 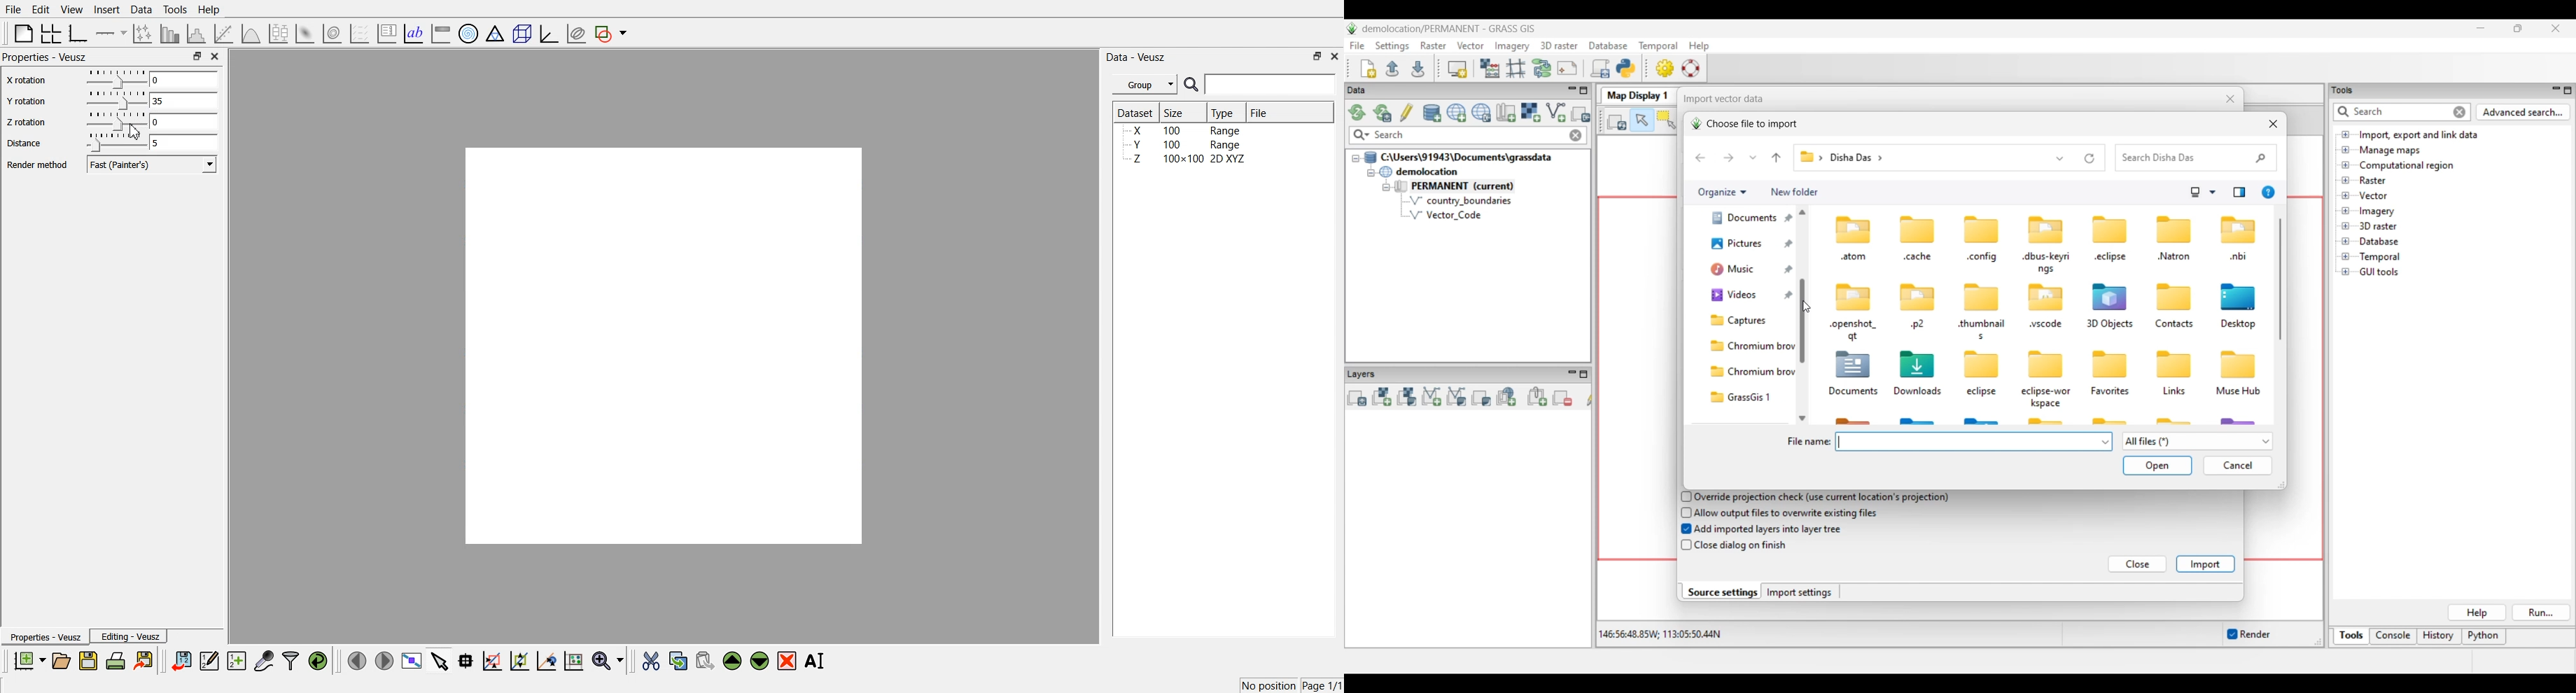 I want to click on Editing - Veusz, so click(x=129, y=636).